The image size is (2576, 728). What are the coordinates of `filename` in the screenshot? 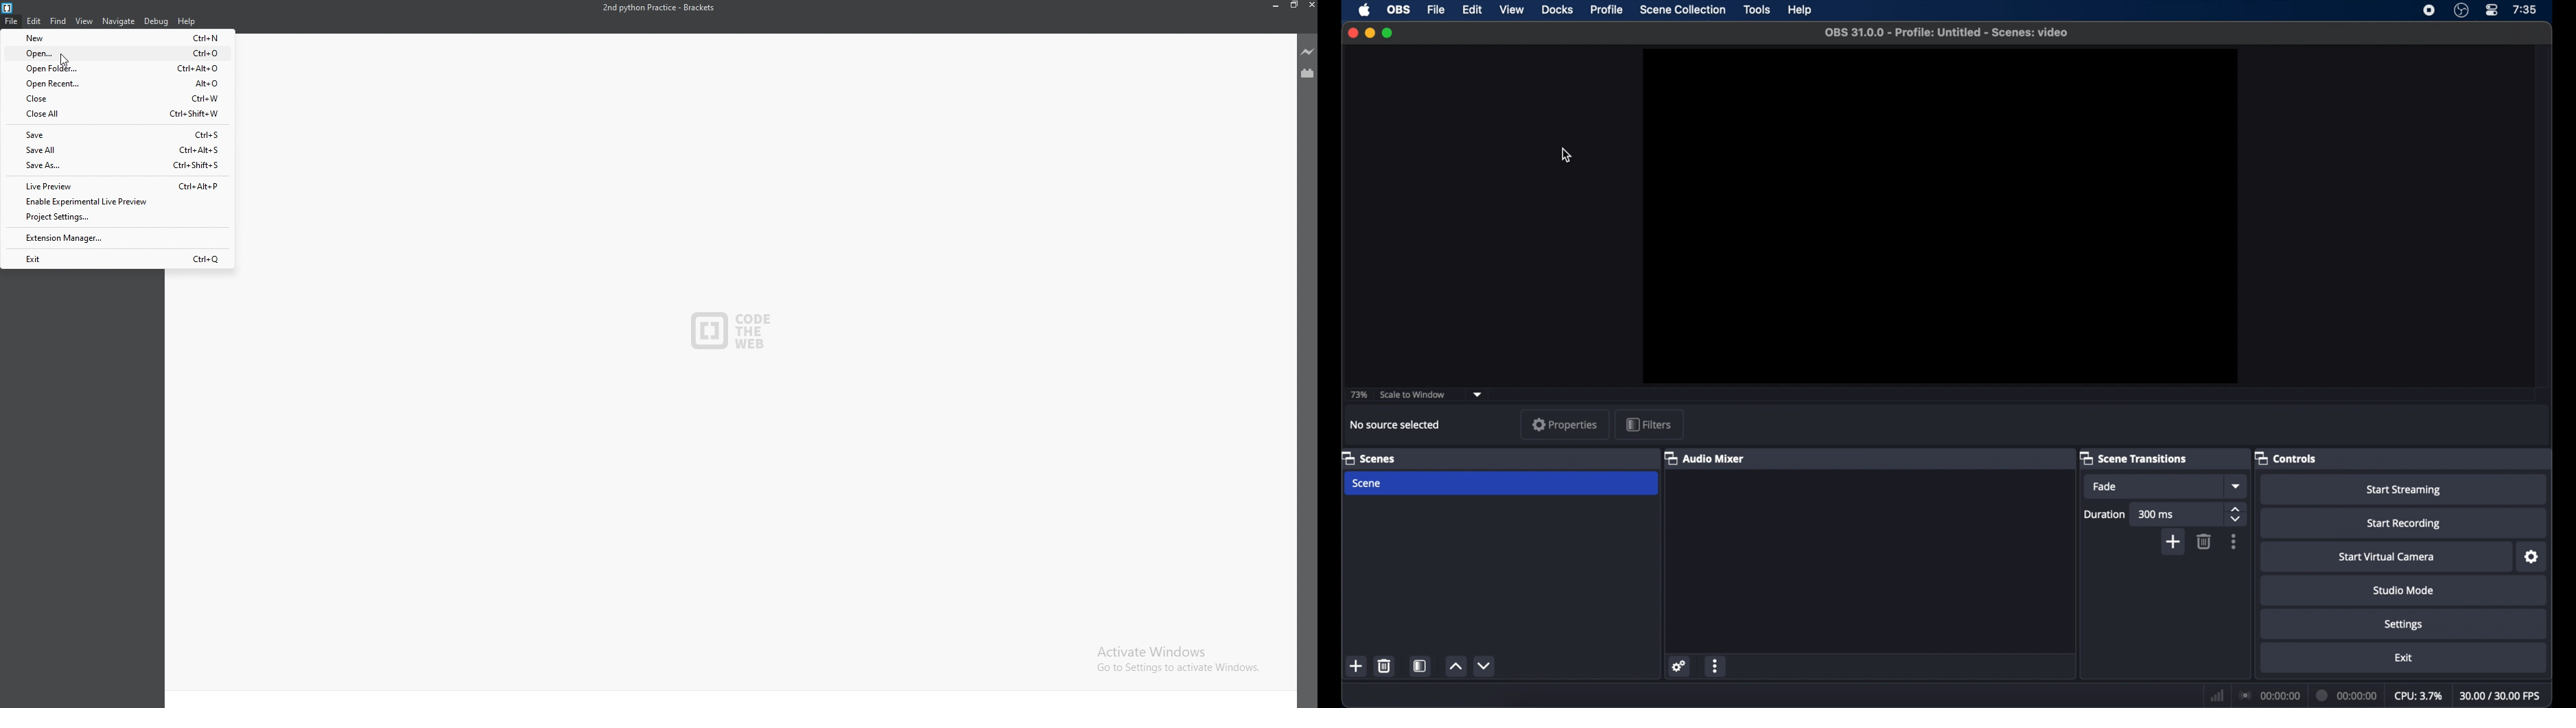 It's located at (1946, 33).